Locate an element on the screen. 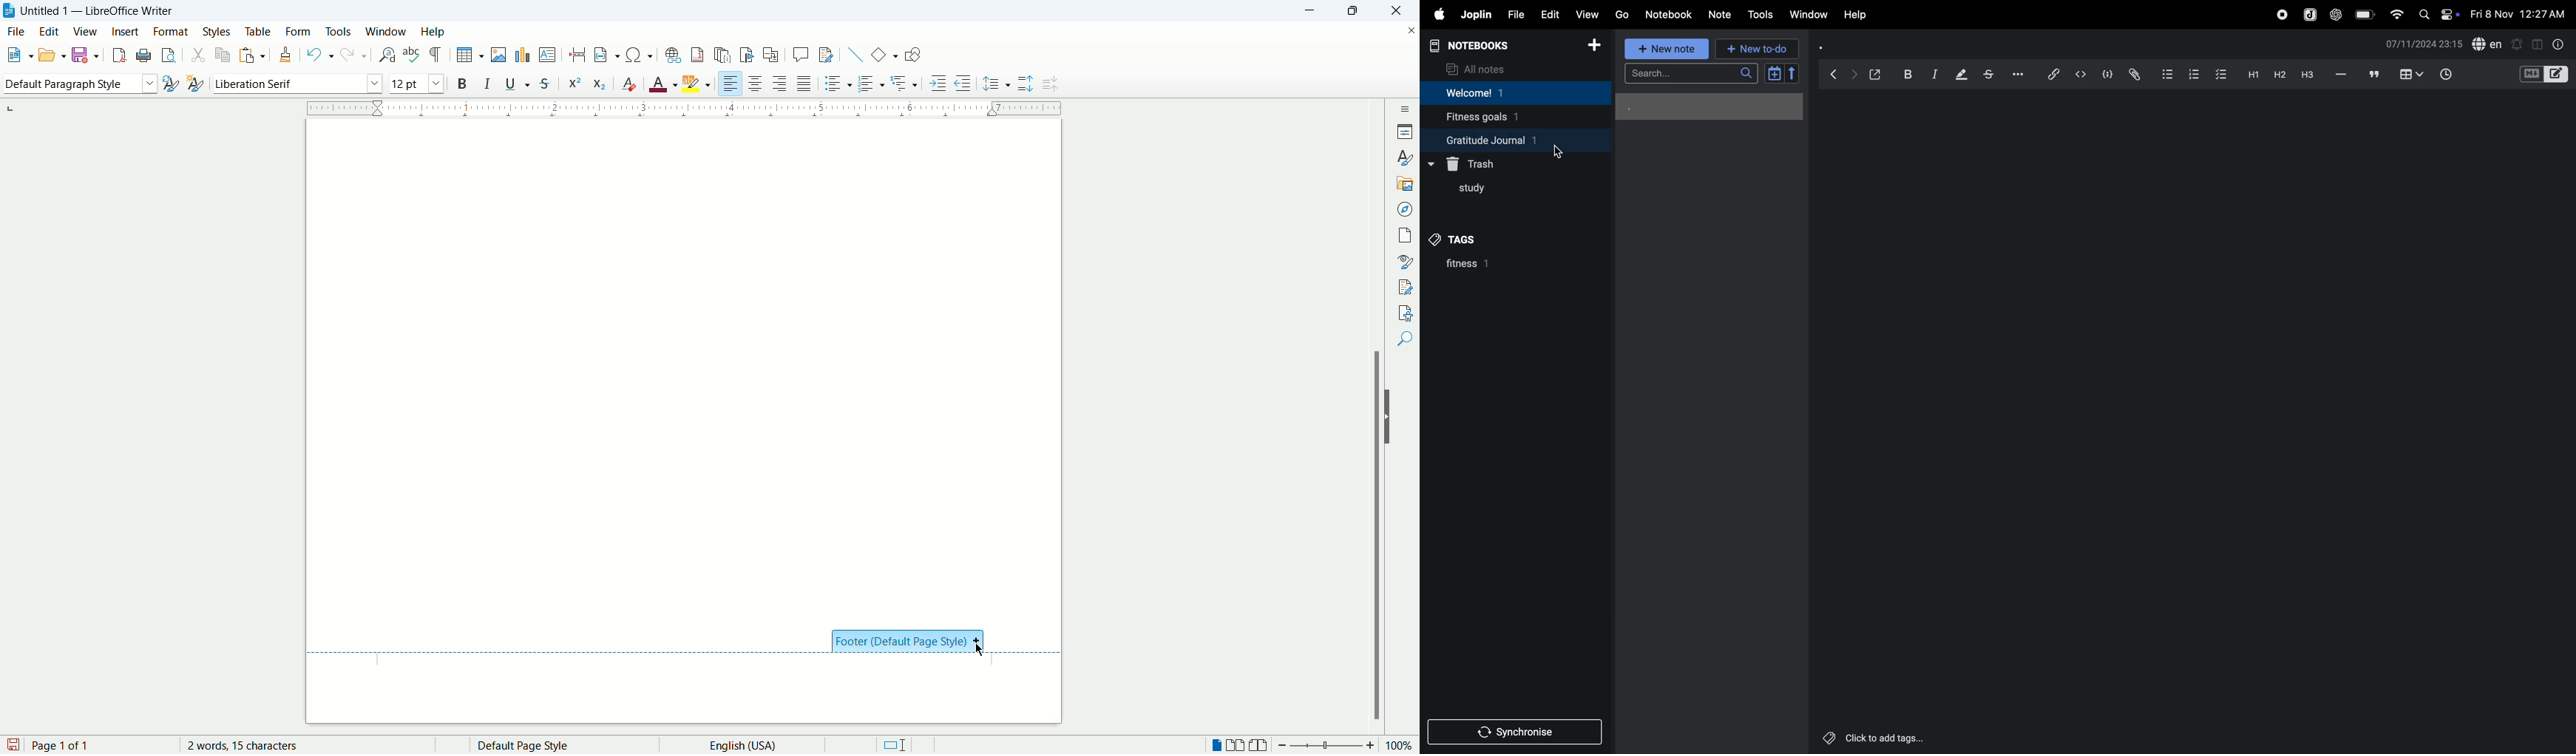 The height and width of the screenshot is (756, 2576). click to add tags is located at coordinates (1869, 736).